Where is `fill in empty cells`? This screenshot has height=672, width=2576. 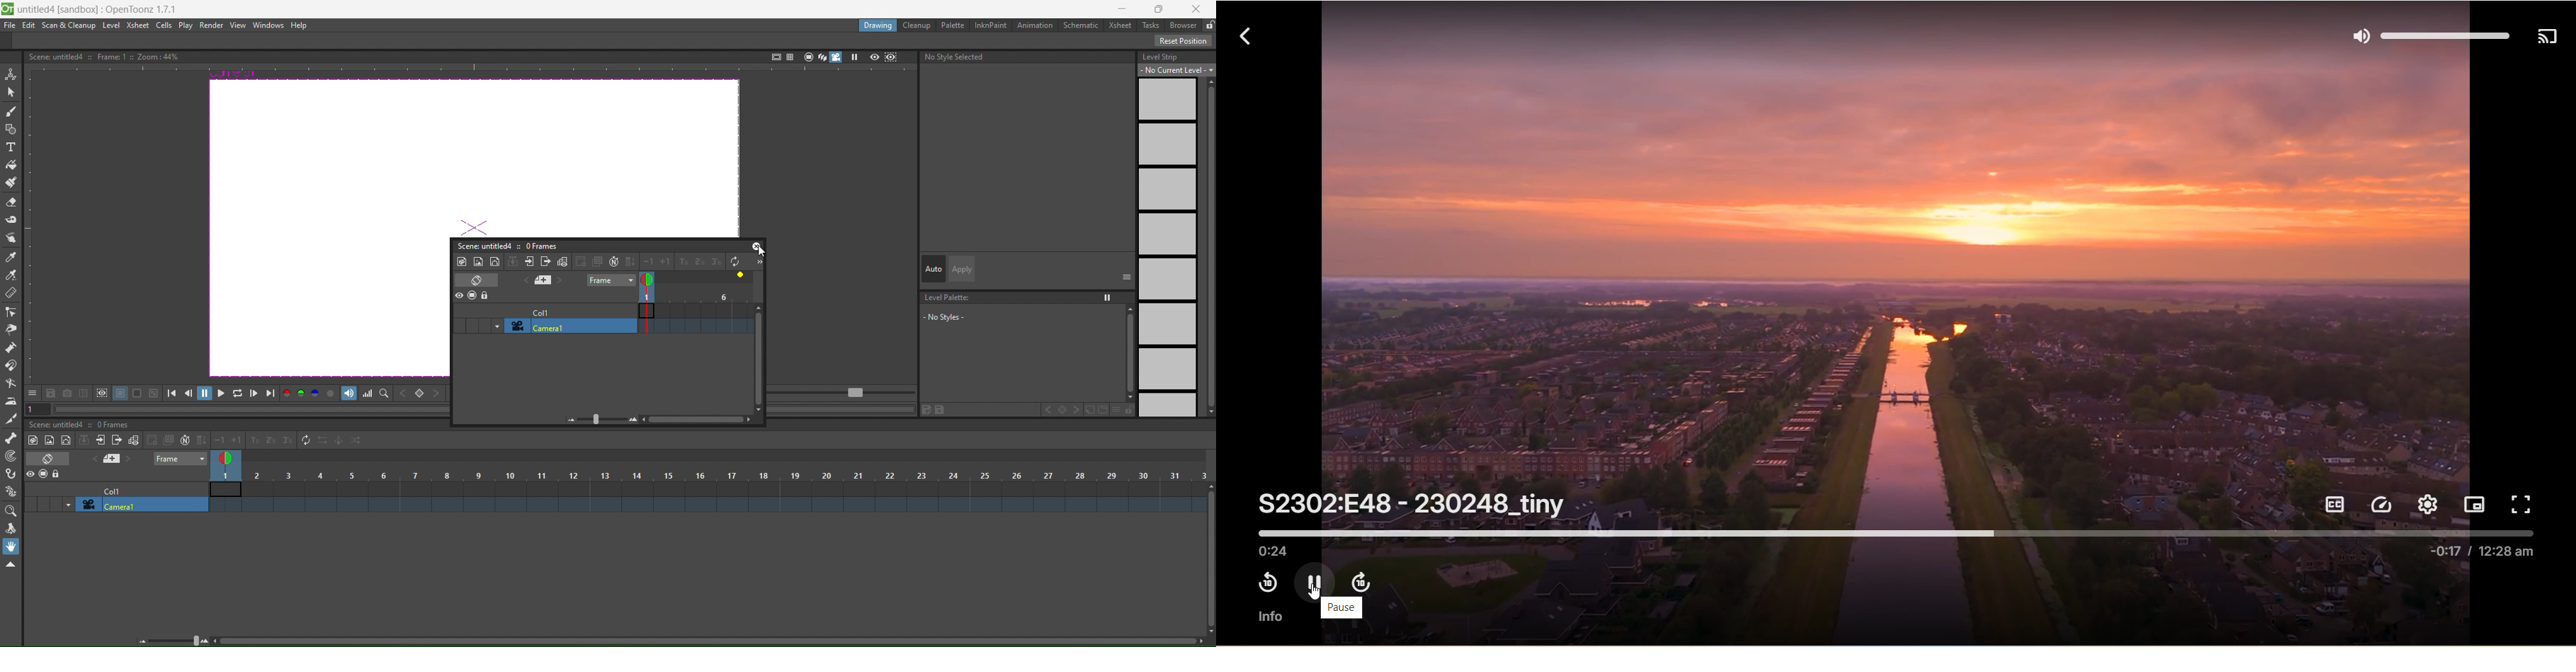
fill in empty cells is located at coordinates (200, 440).